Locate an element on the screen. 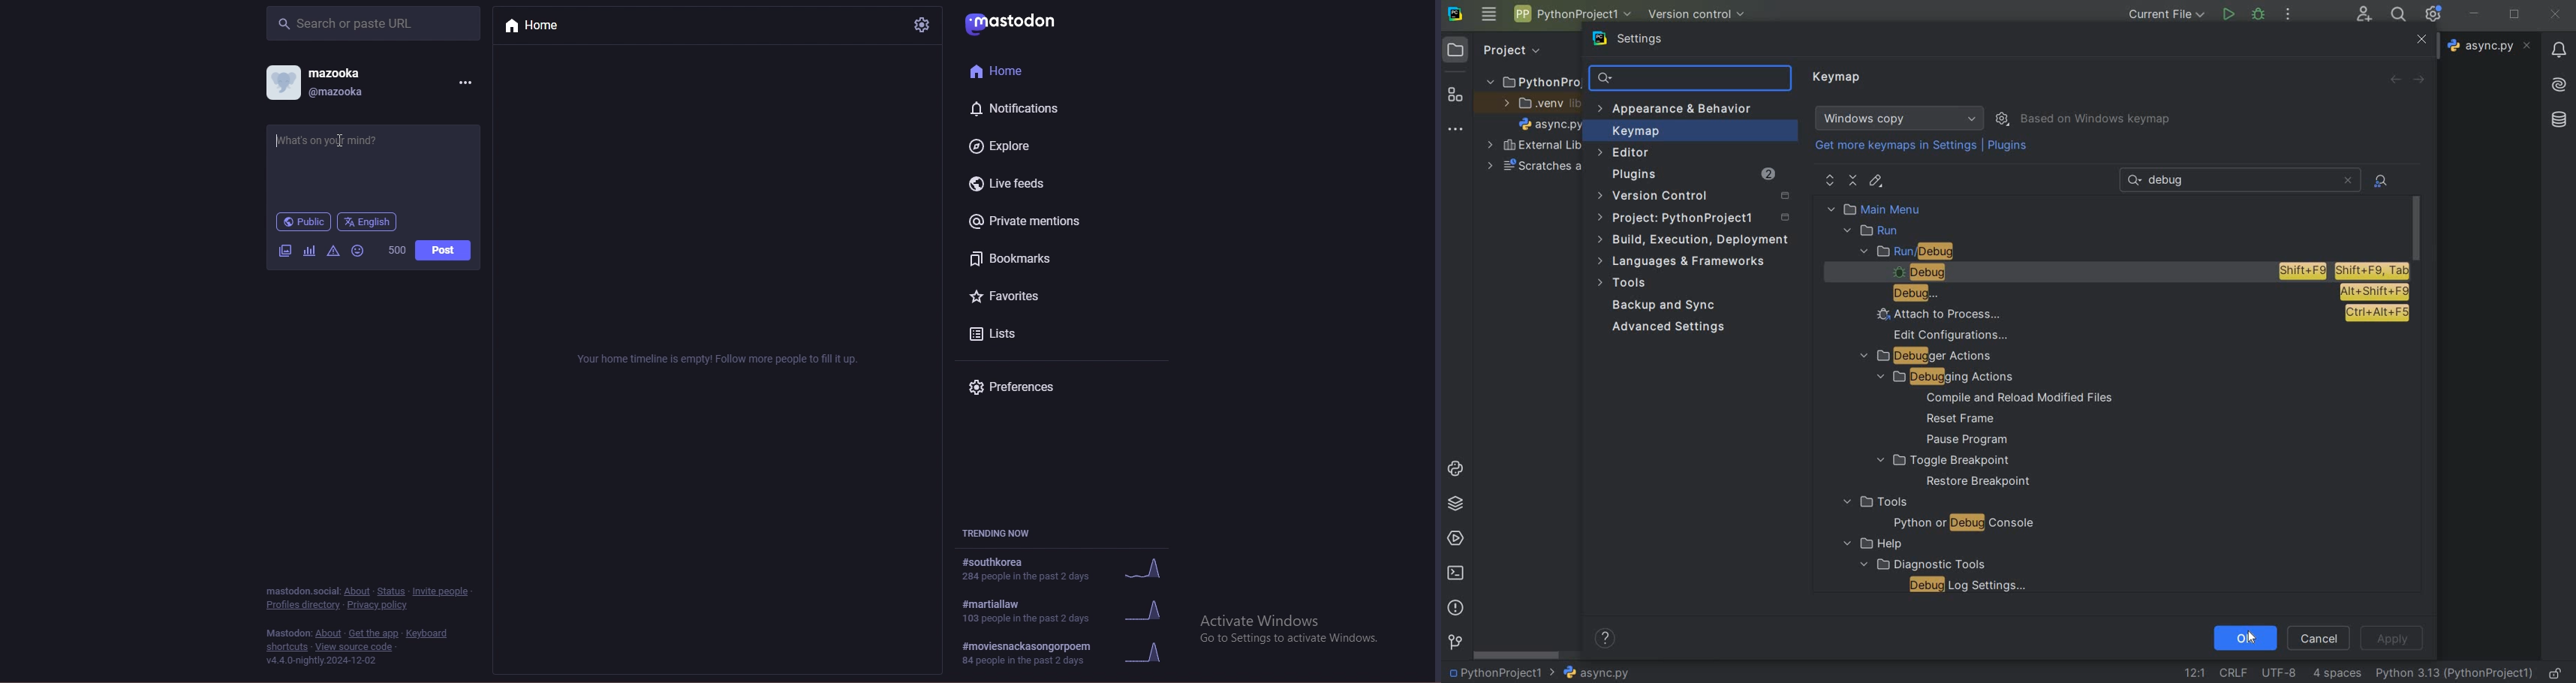 This screenshot has width=2576, height=700. lists is located at coordinates (1052, 335).